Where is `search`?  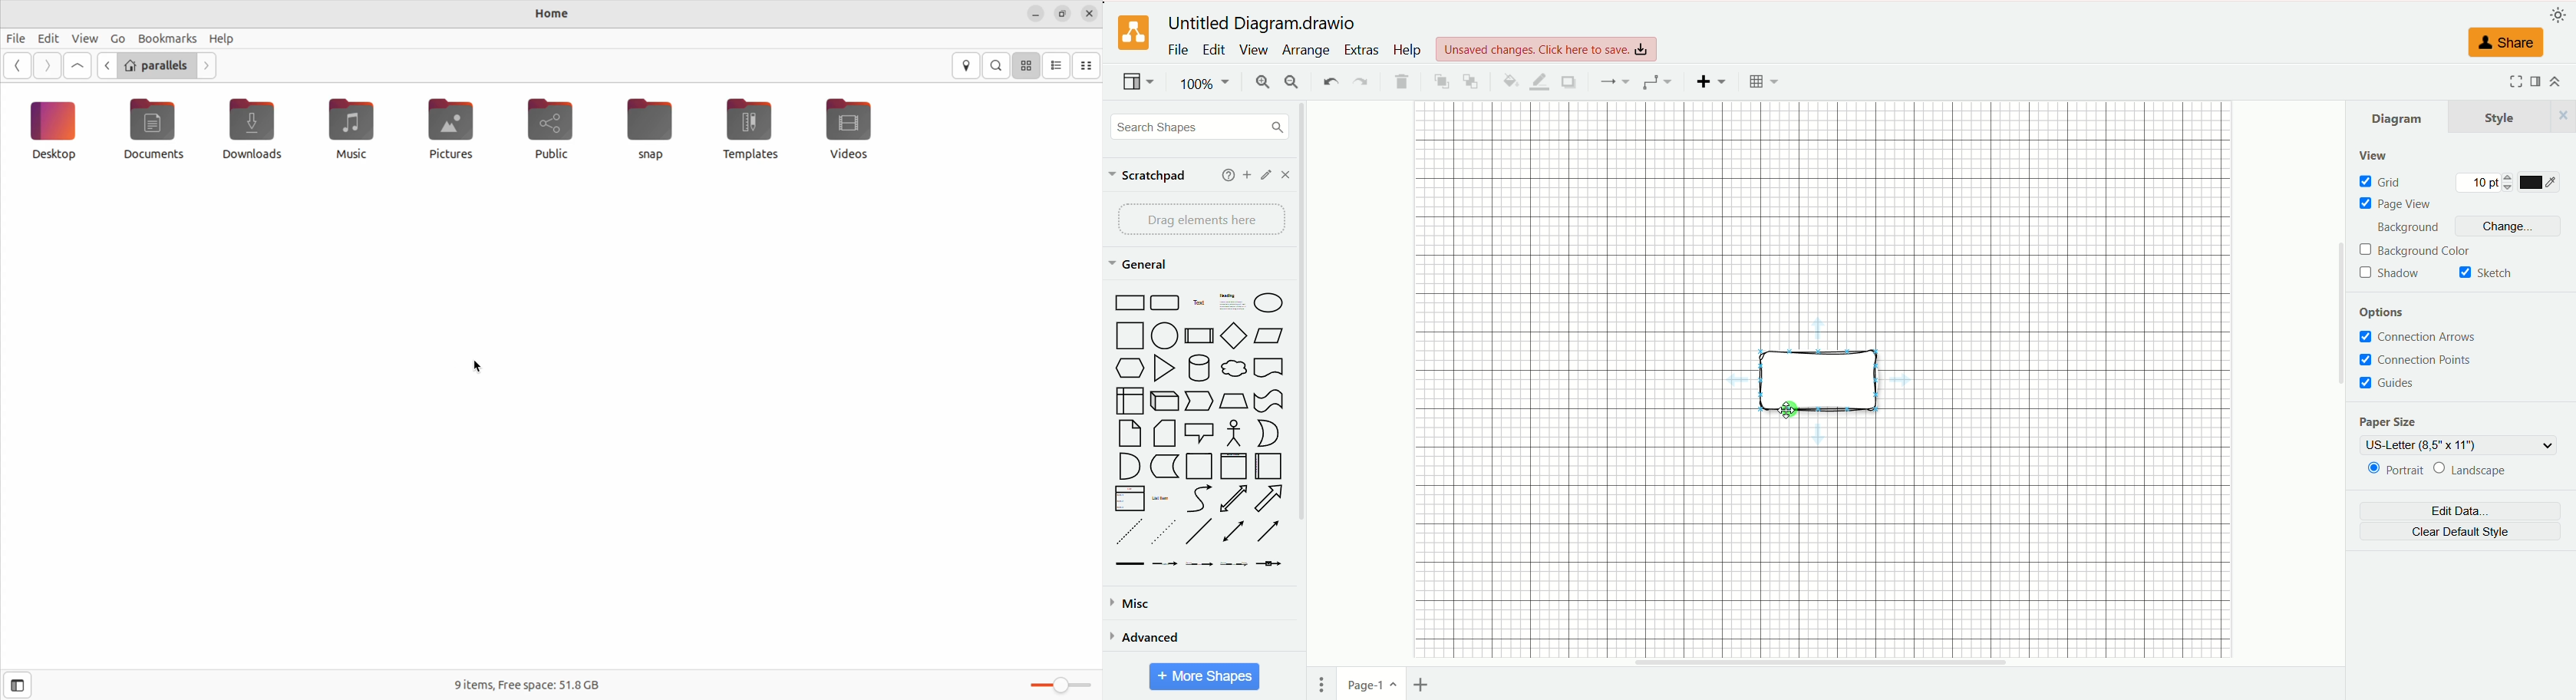
search is located at coordinates (1200, 128).